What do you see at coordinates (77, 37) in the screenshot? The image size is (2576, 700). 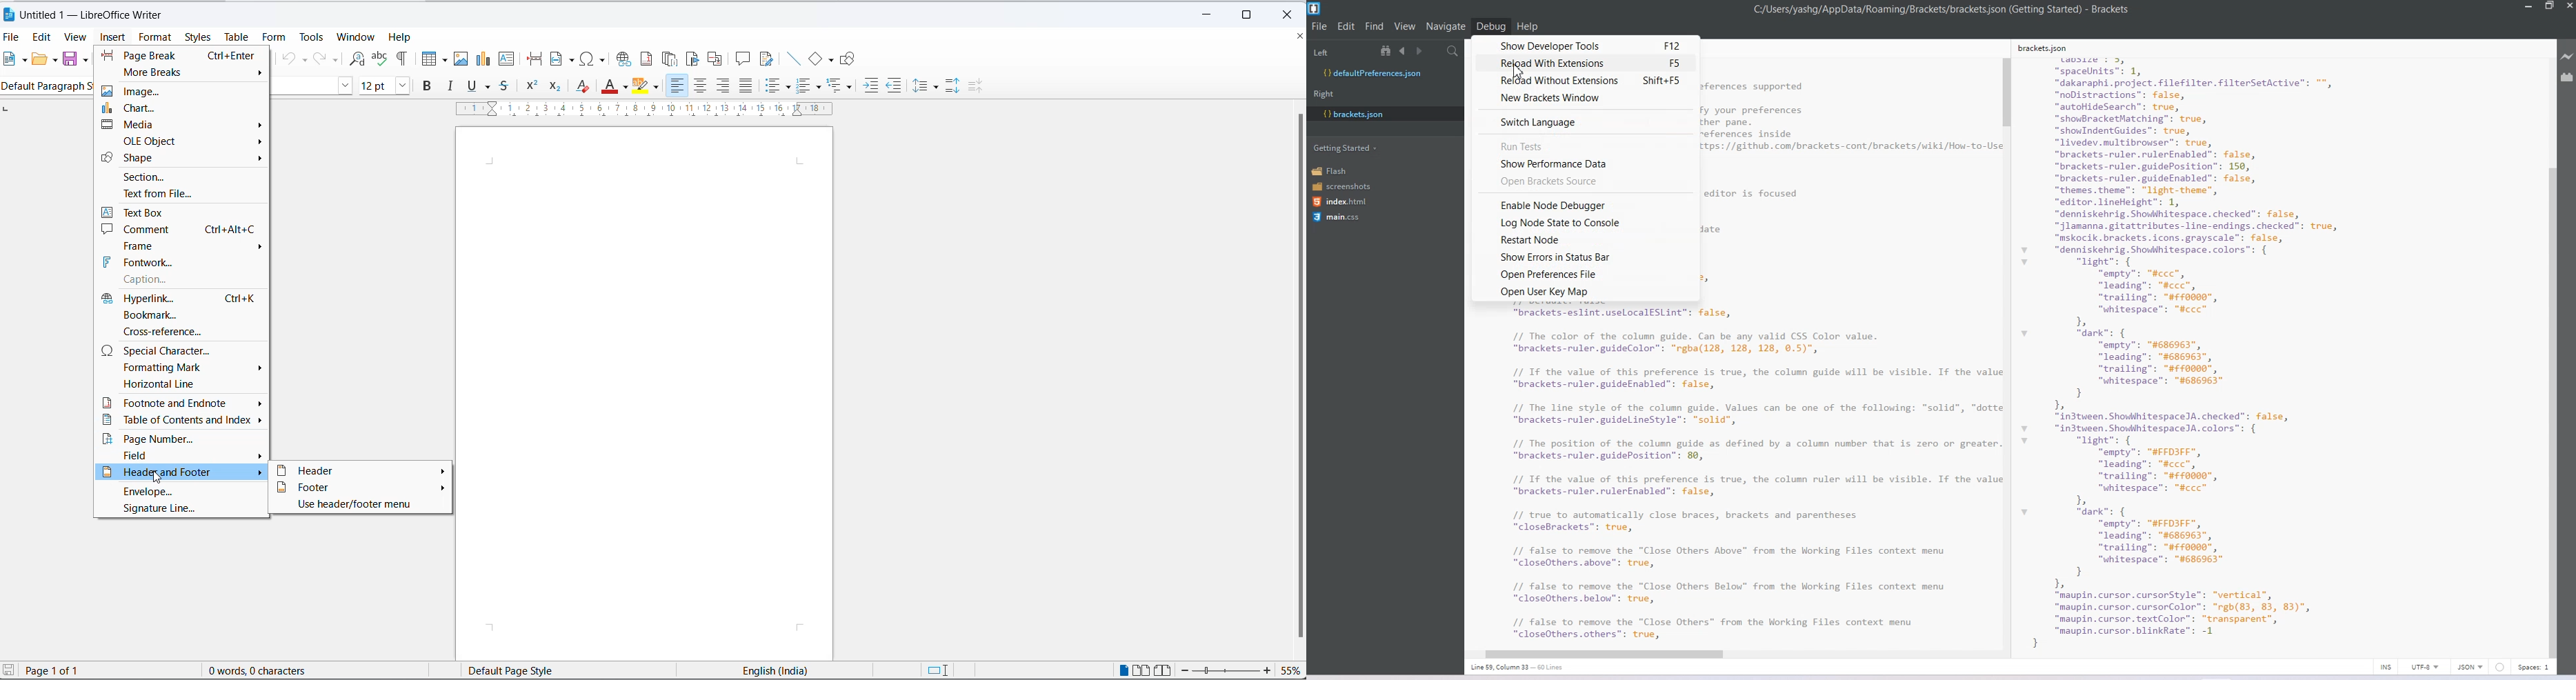 I see `view` at bounding box center [77, 37].